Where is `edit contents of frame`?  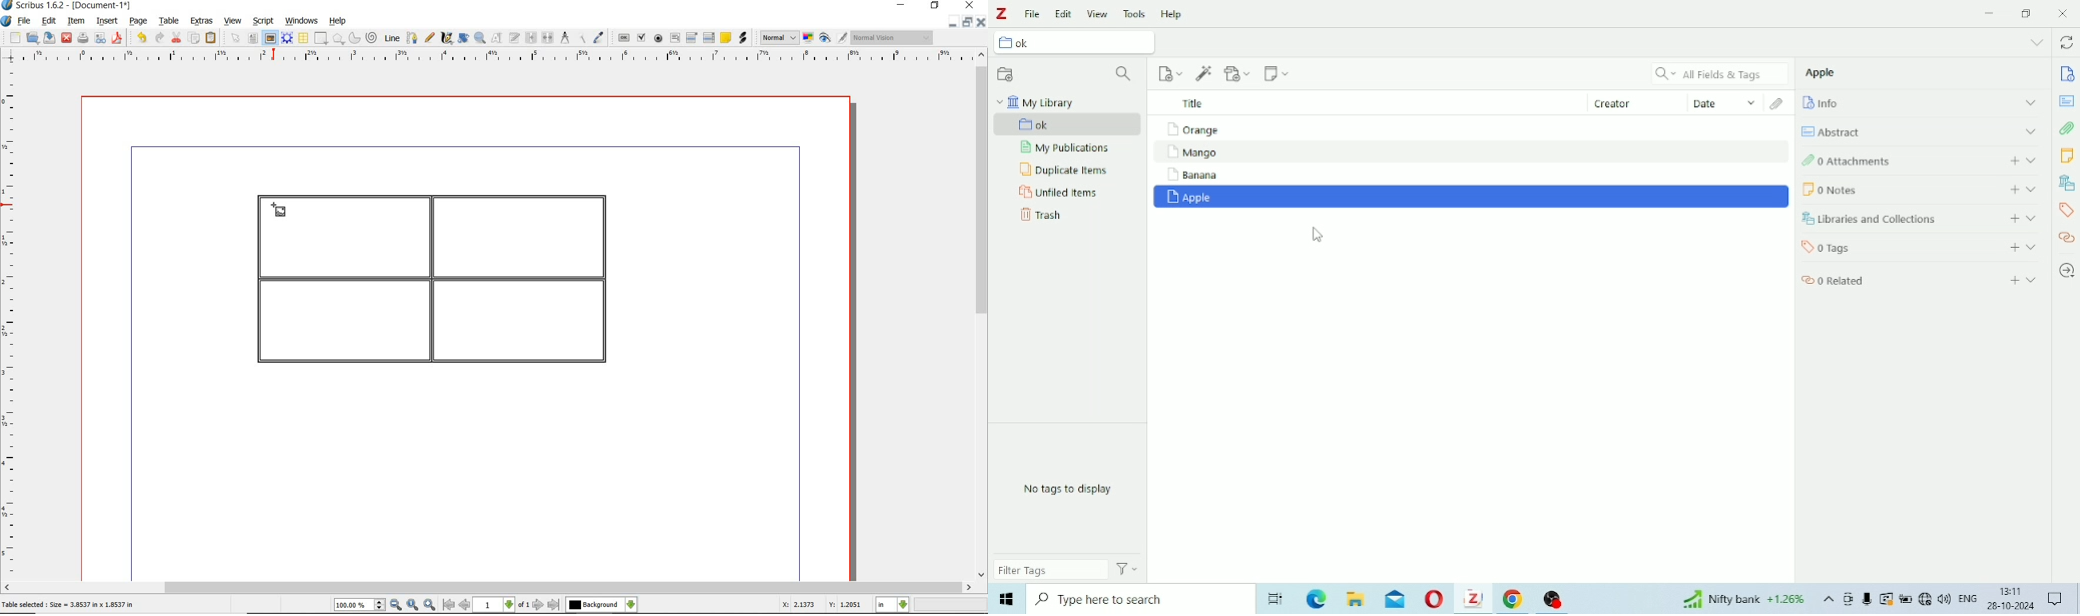
edit contents of frame is located at coordinates (497, 38).